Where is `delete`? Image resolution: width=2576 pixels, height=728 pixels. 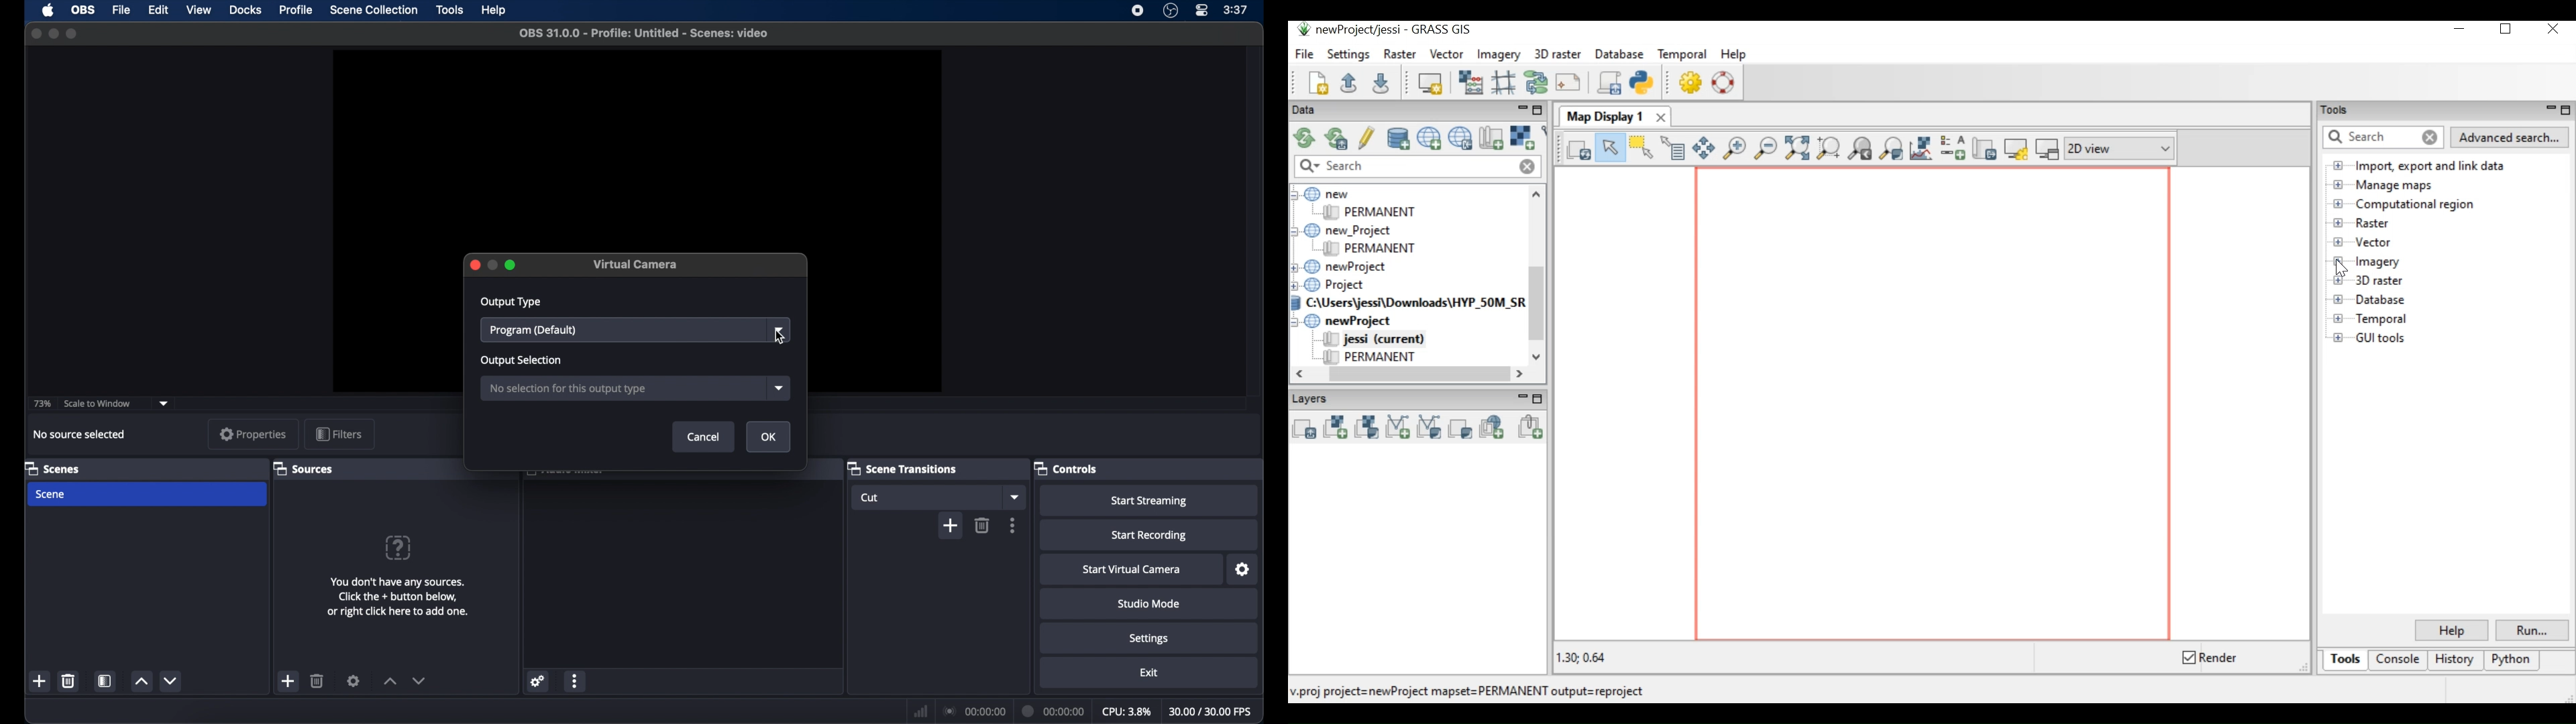
delete is located at coordinates (318, 680).